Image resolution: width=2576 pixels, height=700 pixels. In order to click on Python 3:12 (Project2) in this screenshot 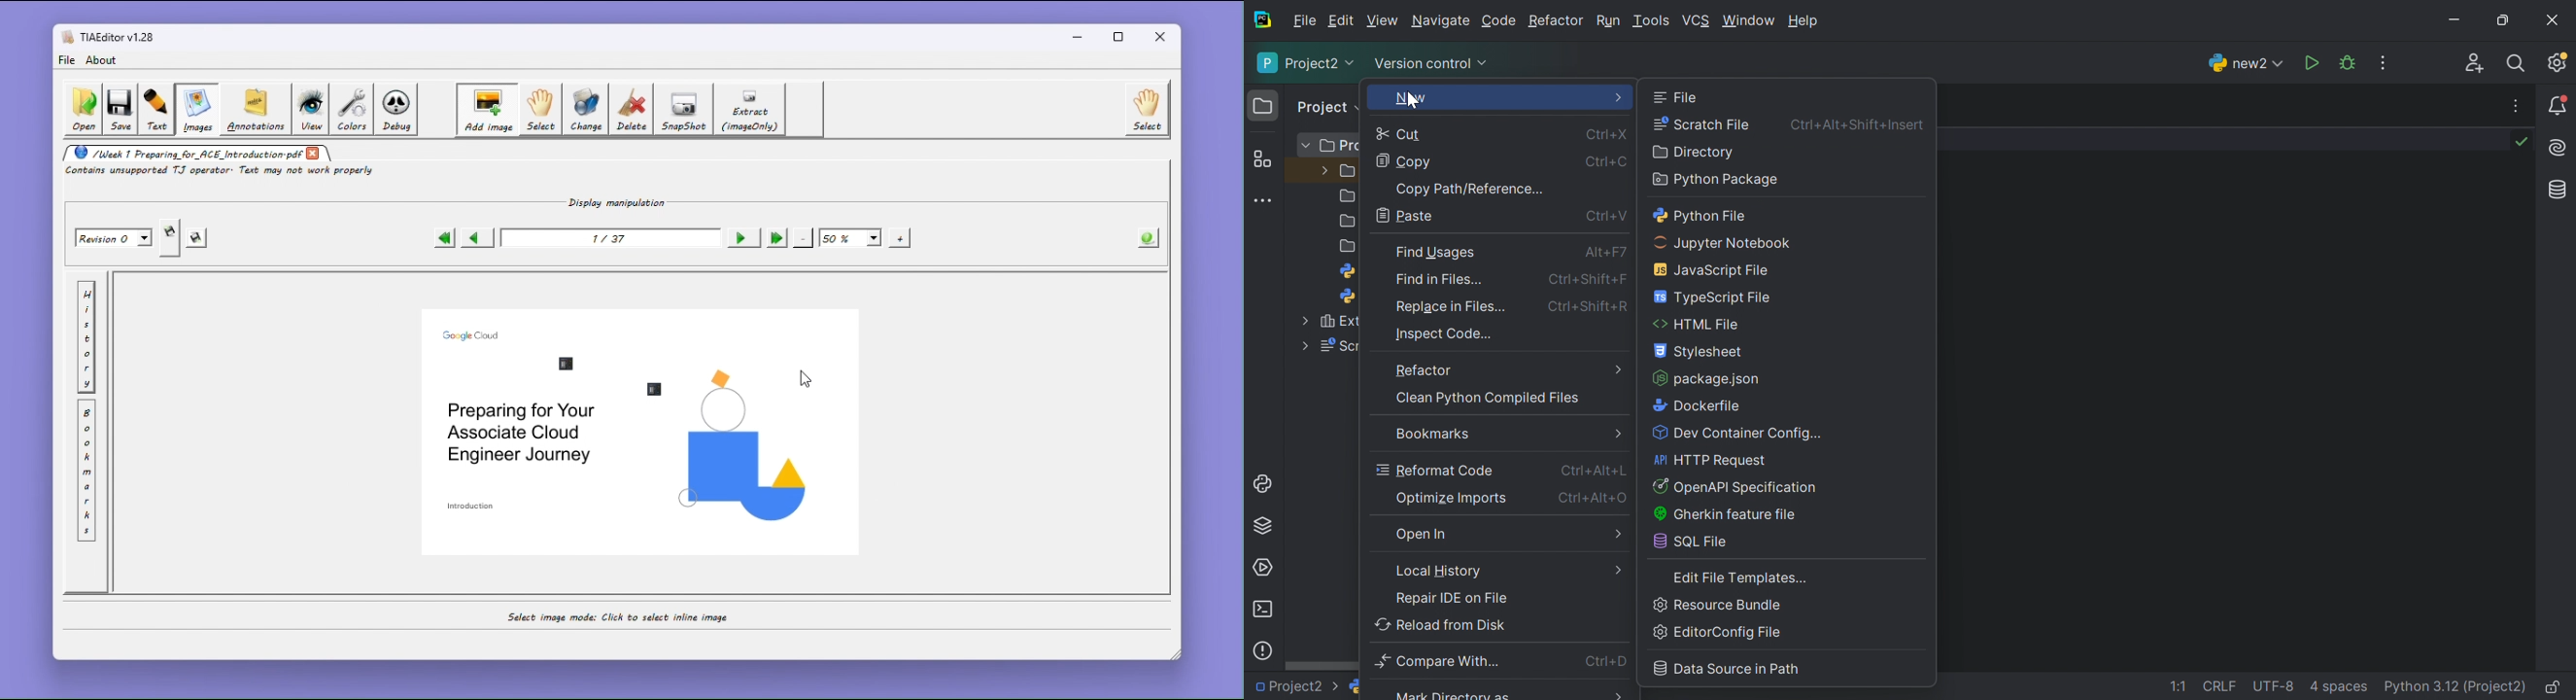, I will do `click(2457, 687)`.